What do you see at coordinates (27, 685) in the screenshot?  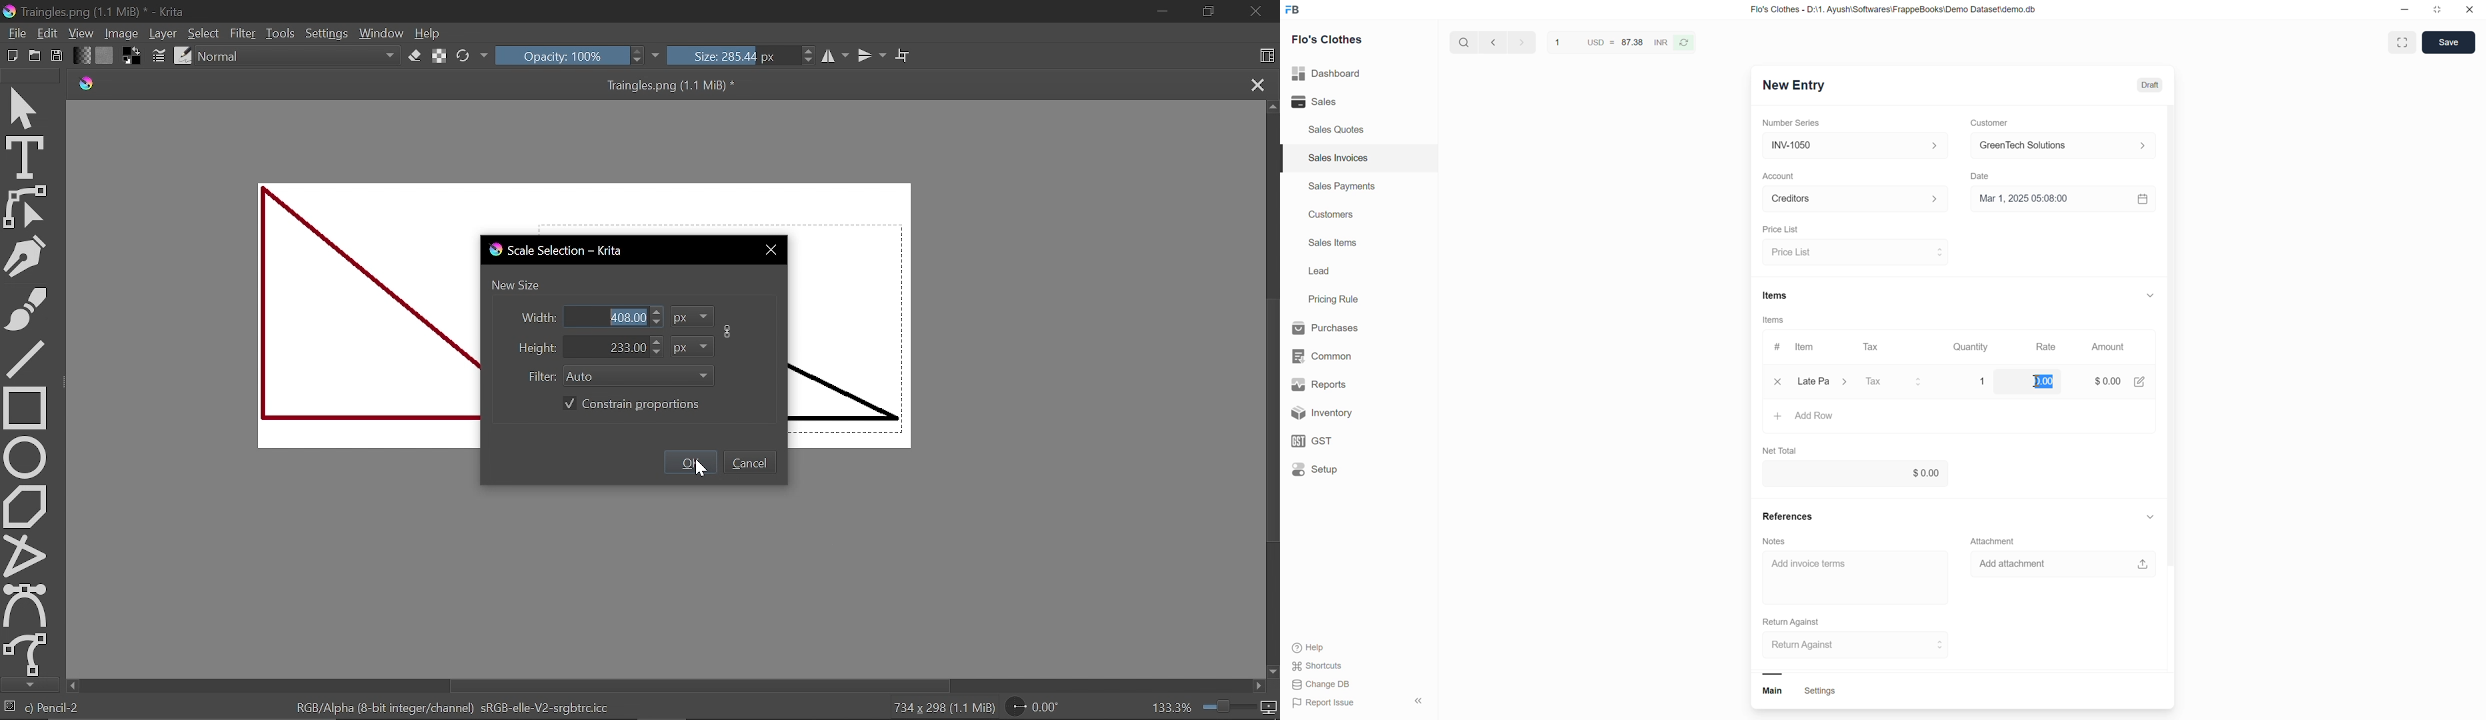 I see `Move down tool` at bounding box center [27, 685].